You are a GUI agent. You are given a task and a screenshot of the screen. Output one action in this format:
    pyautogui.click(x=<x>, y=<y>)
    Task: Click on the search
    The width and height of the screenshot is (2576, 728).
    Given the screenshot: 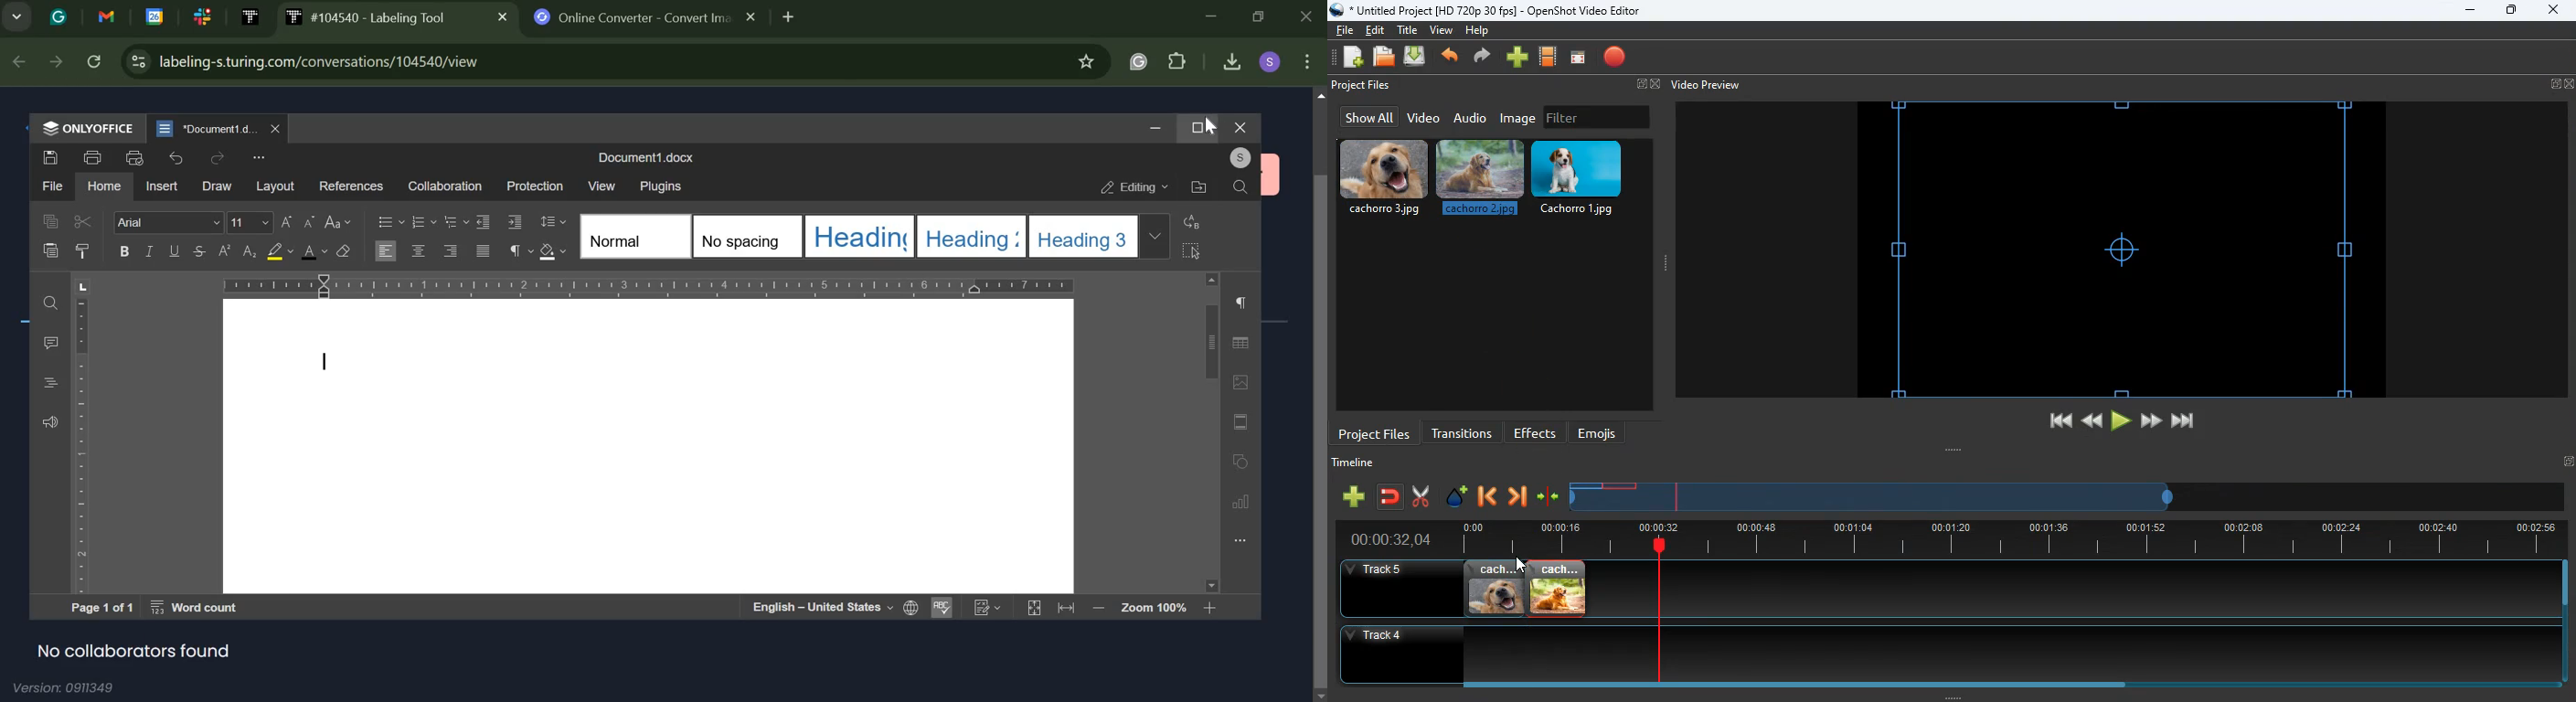 What is the action you would take?
    pyautogui.click(x=1241, y=186)
    